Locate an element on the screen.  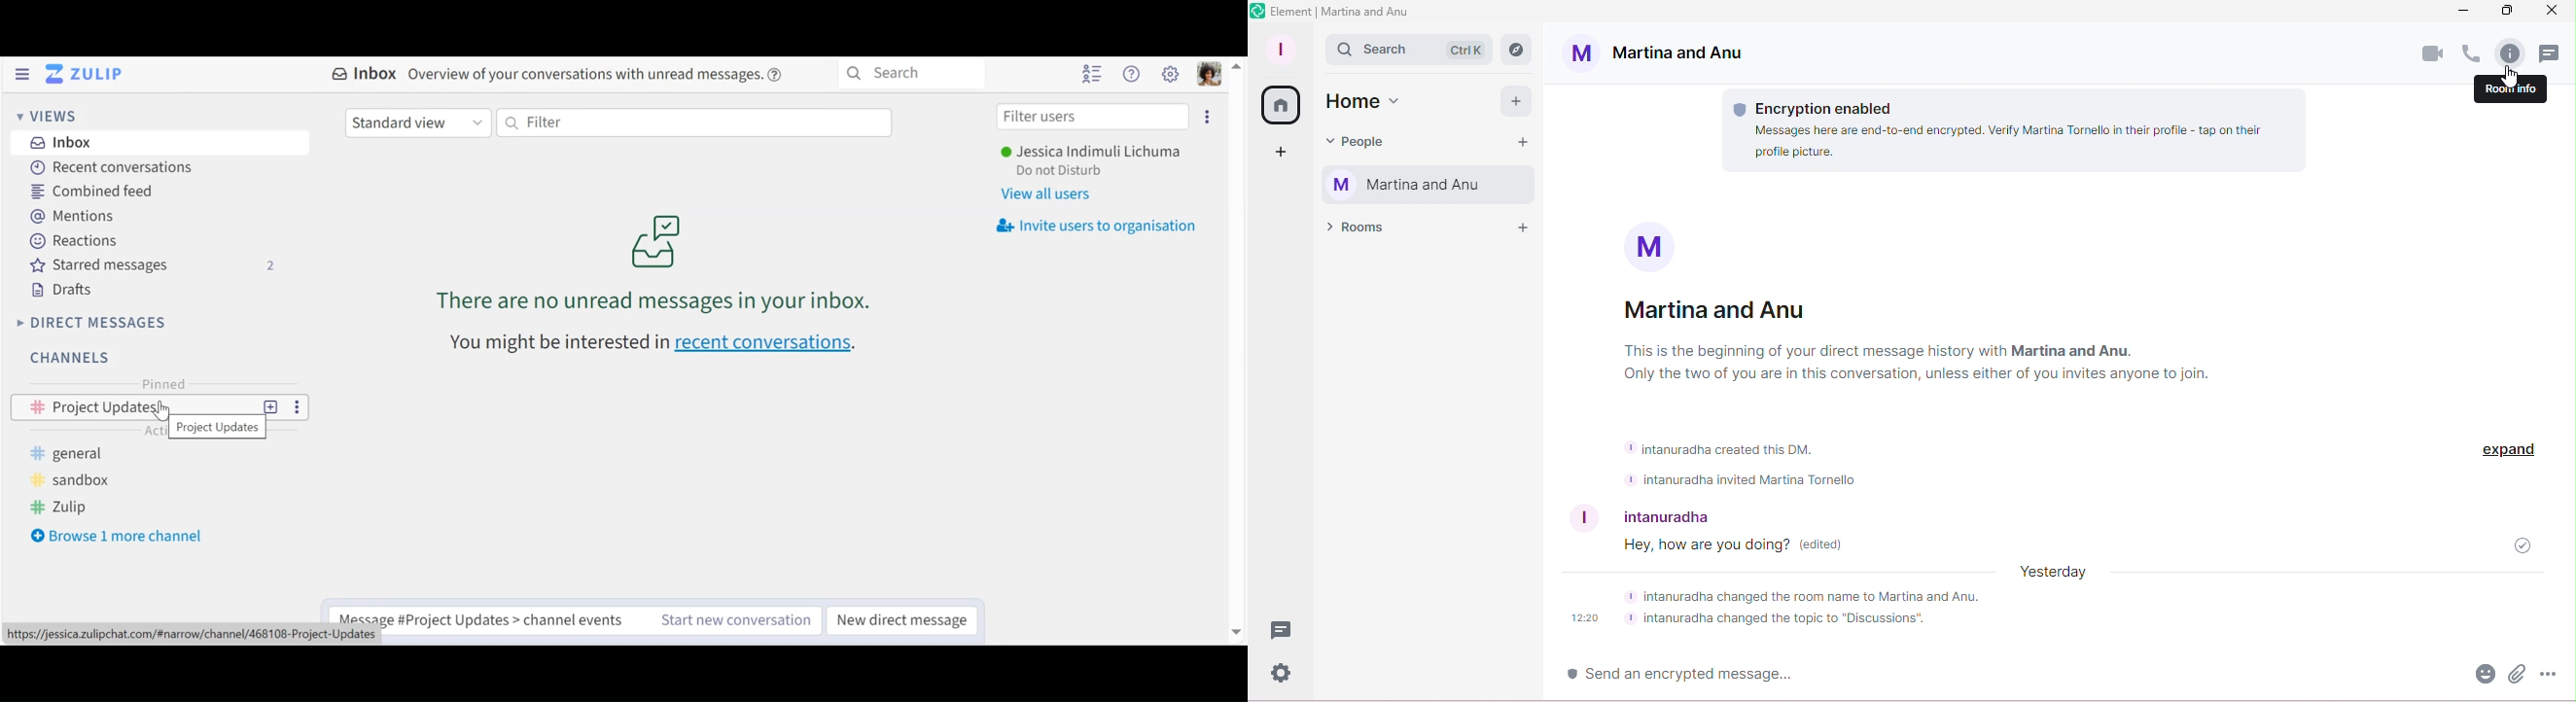
People is located at coordinates (1360, 143).